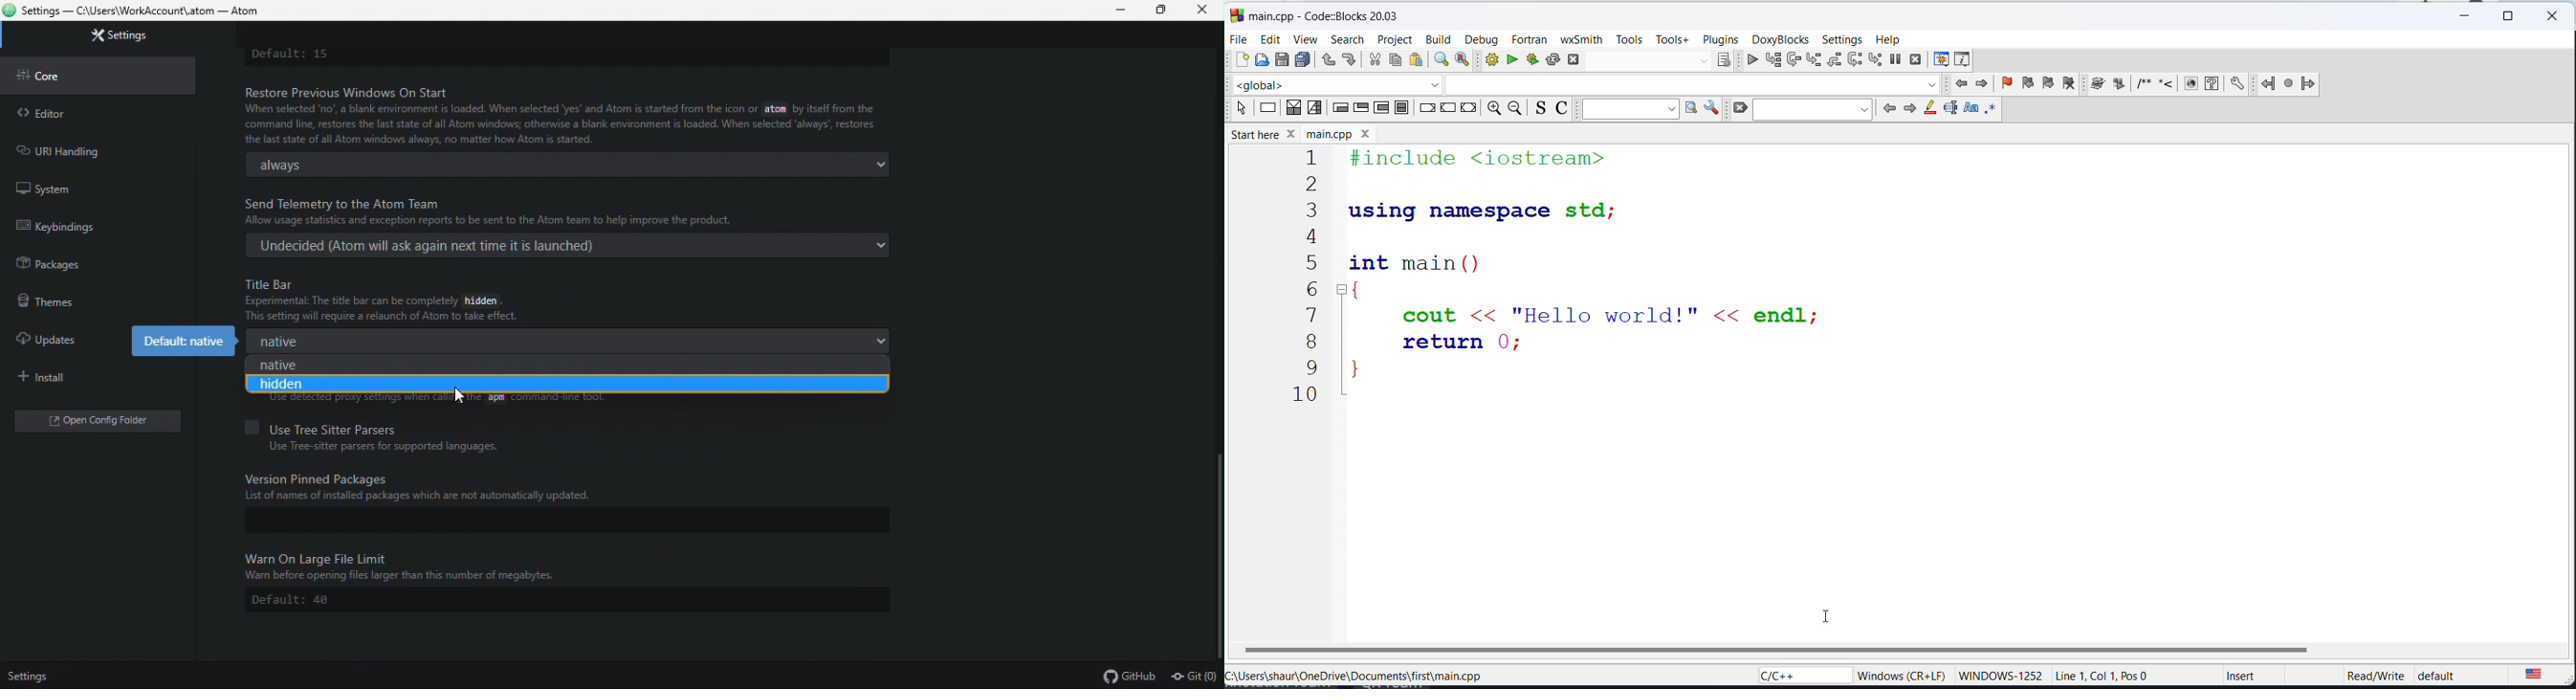 This screenshot has width=2576, height=700. I want to click on jump forward, so click(2310, 83).